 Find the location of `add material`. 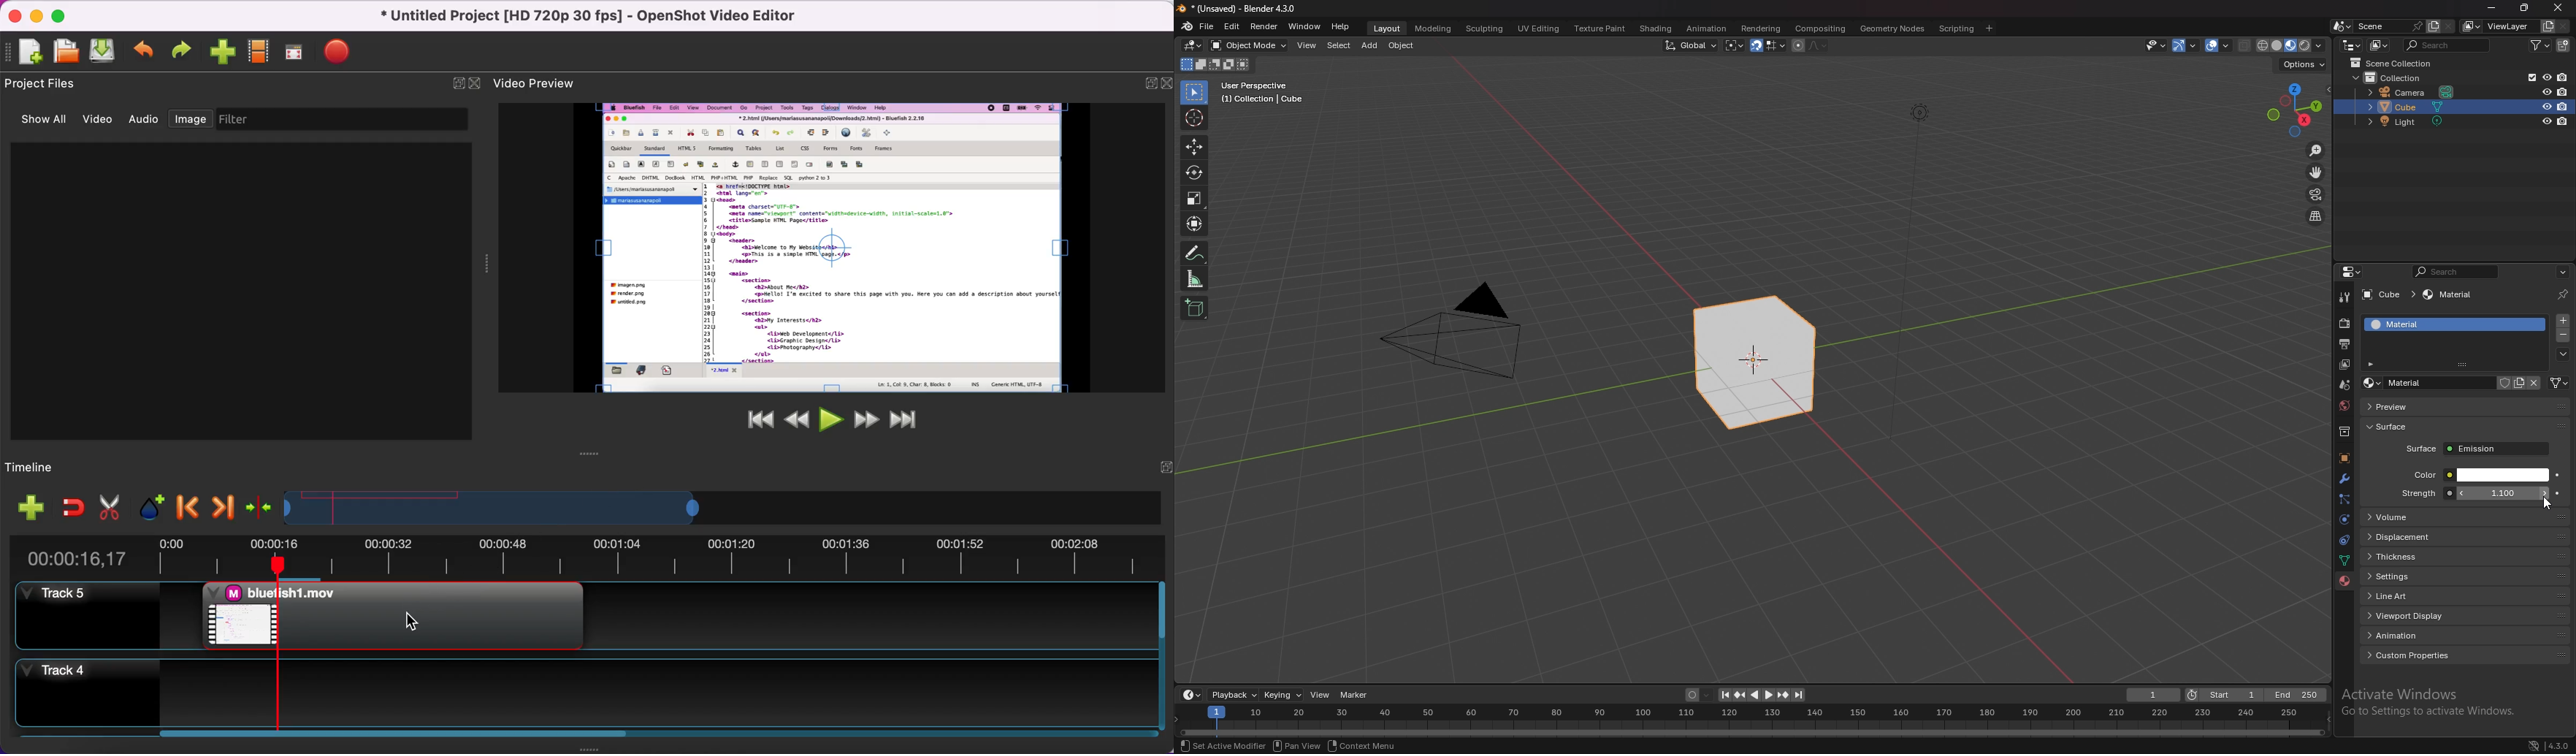

add material is located at coordinates (2564, 320).